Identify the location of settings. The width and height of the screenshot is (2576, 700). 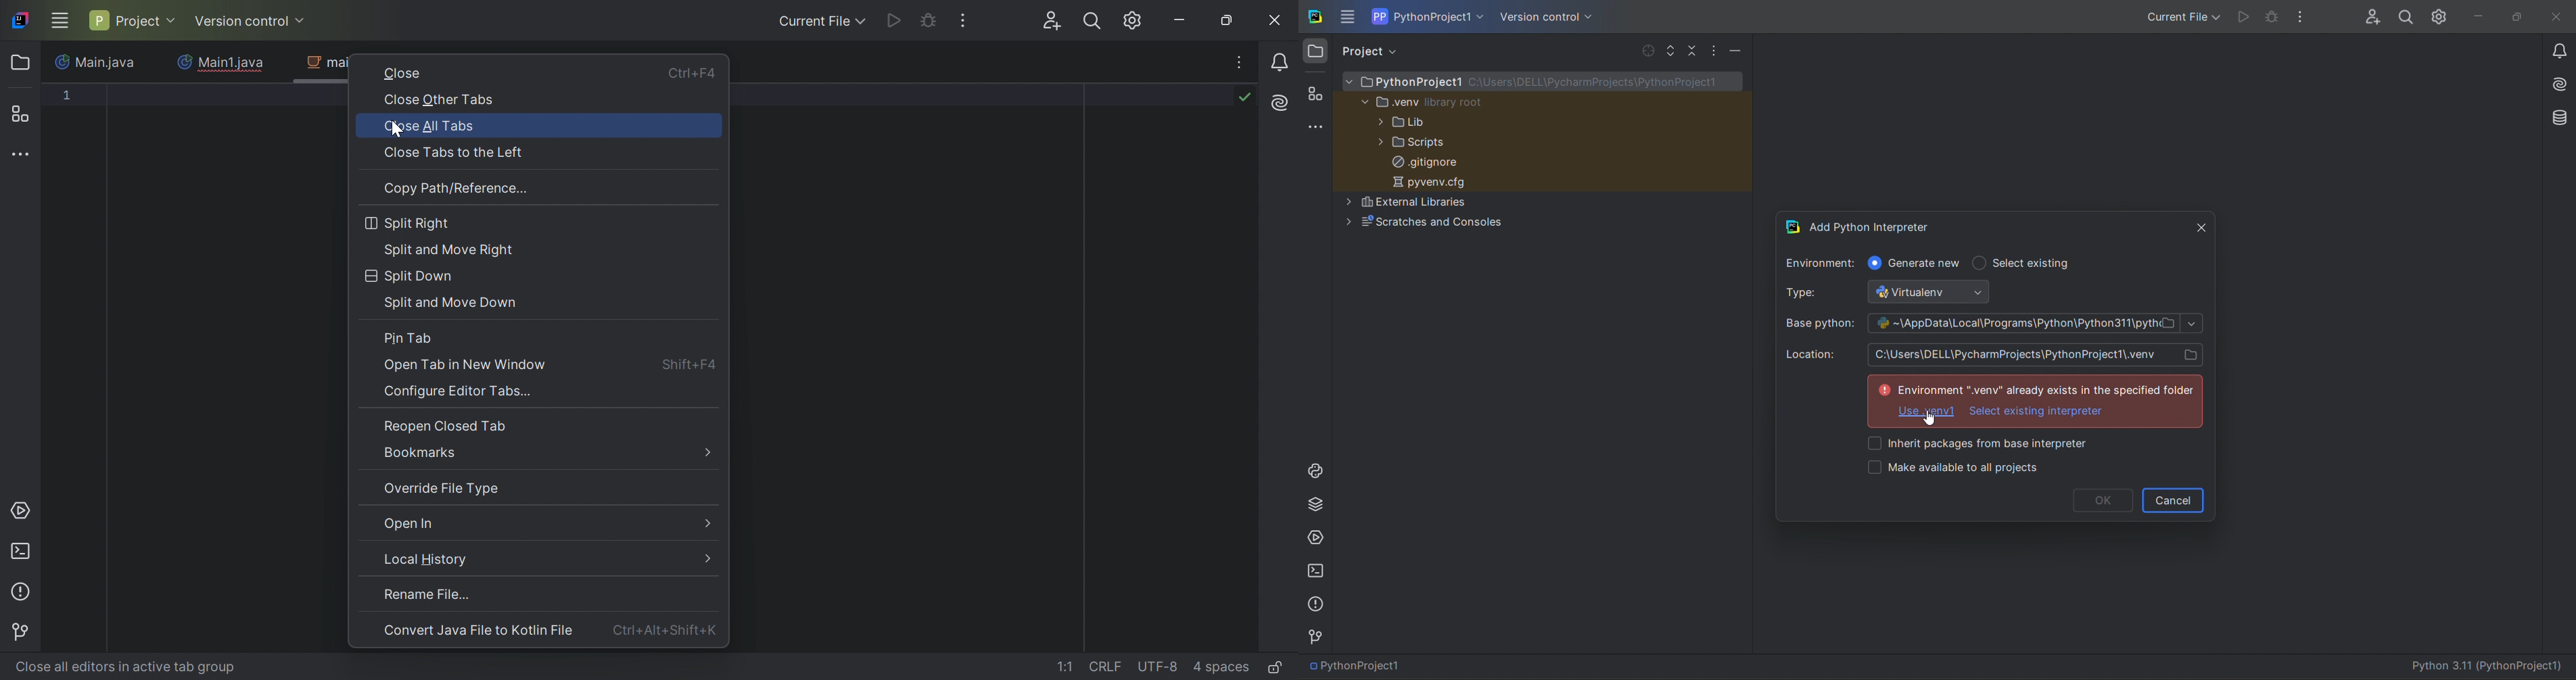
(2441, 14).